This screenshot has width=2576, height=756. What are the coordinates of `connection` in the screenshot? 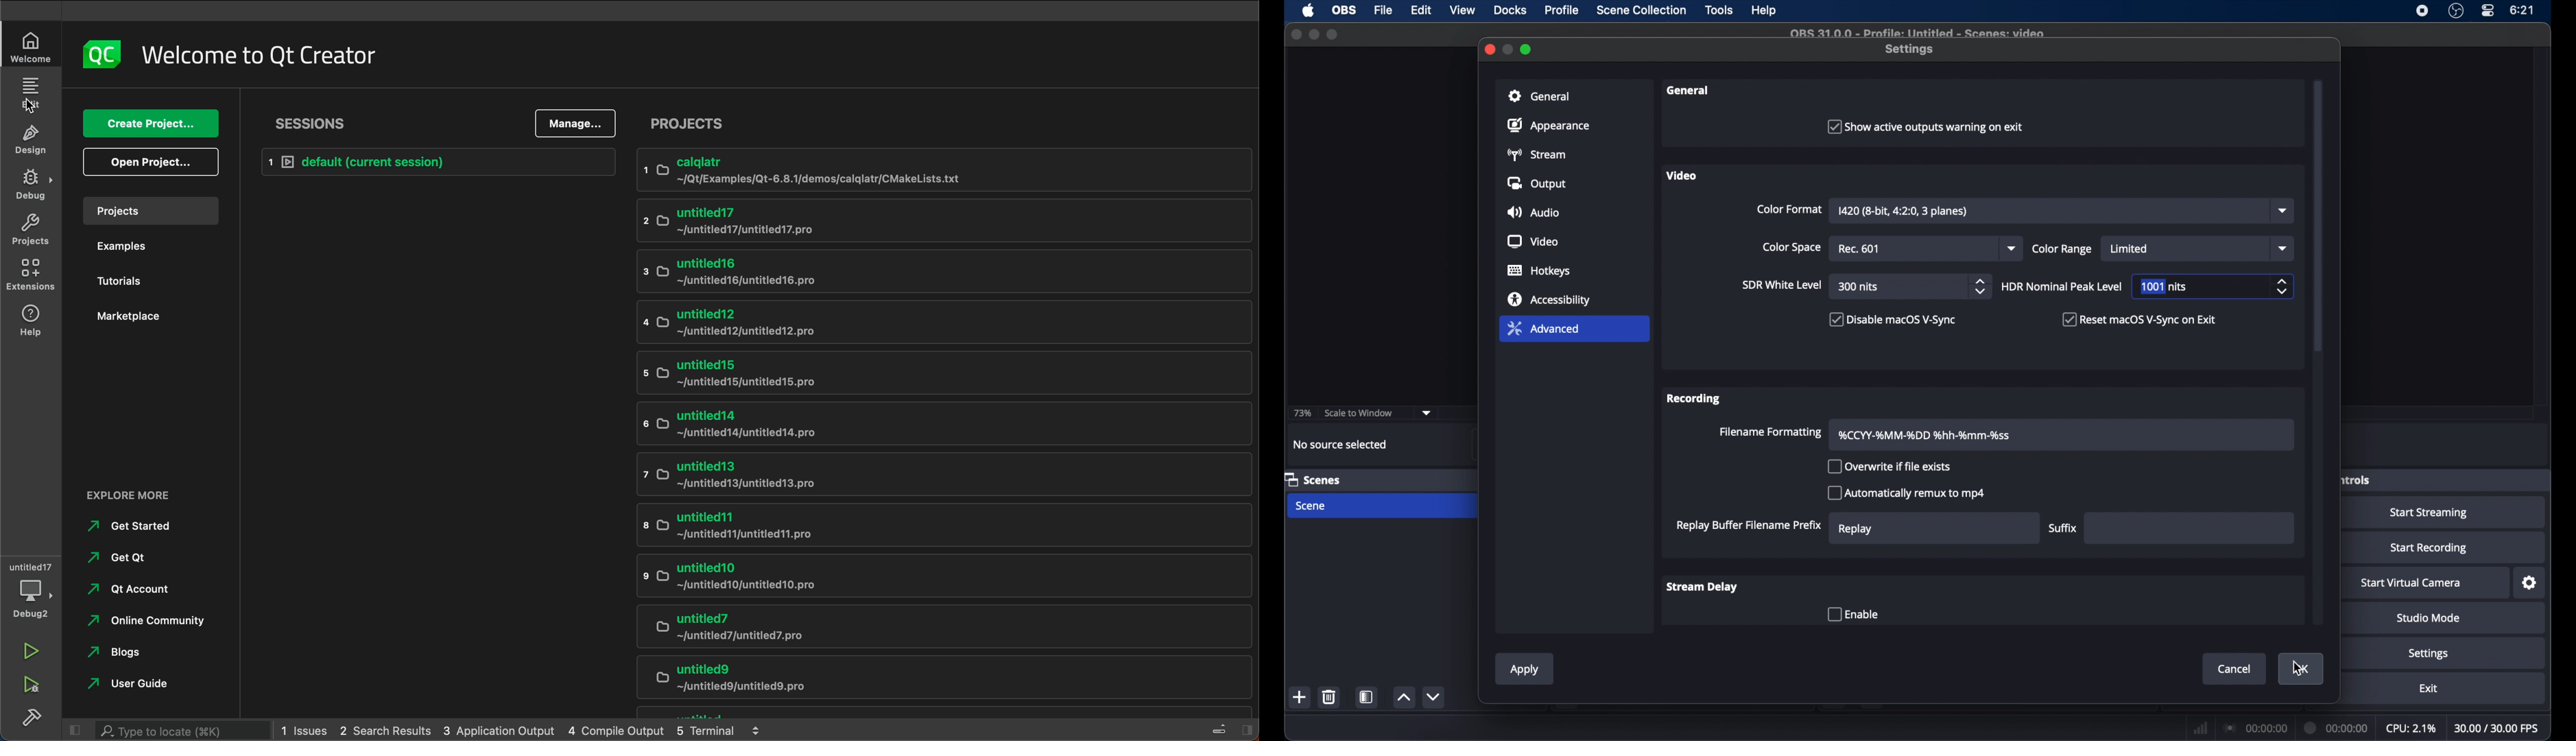 It's located at (2255, 727).